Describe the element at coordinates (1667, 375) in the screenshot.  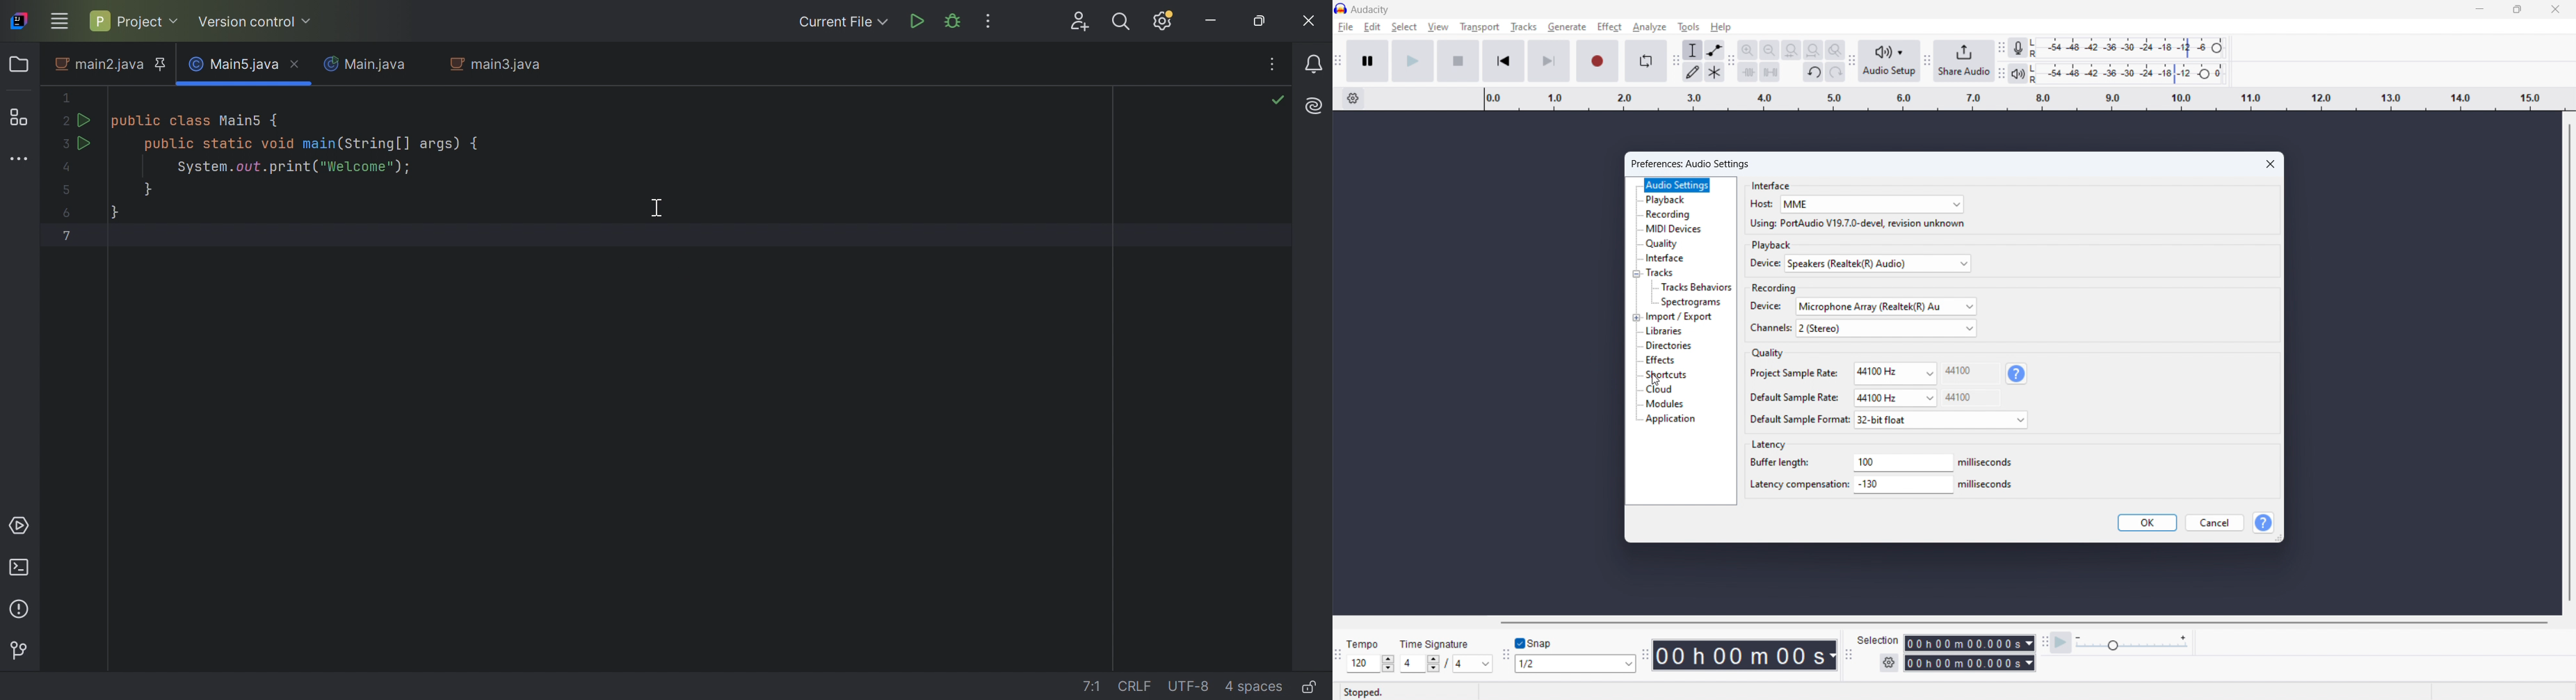
I see `shortcuts` at that location.